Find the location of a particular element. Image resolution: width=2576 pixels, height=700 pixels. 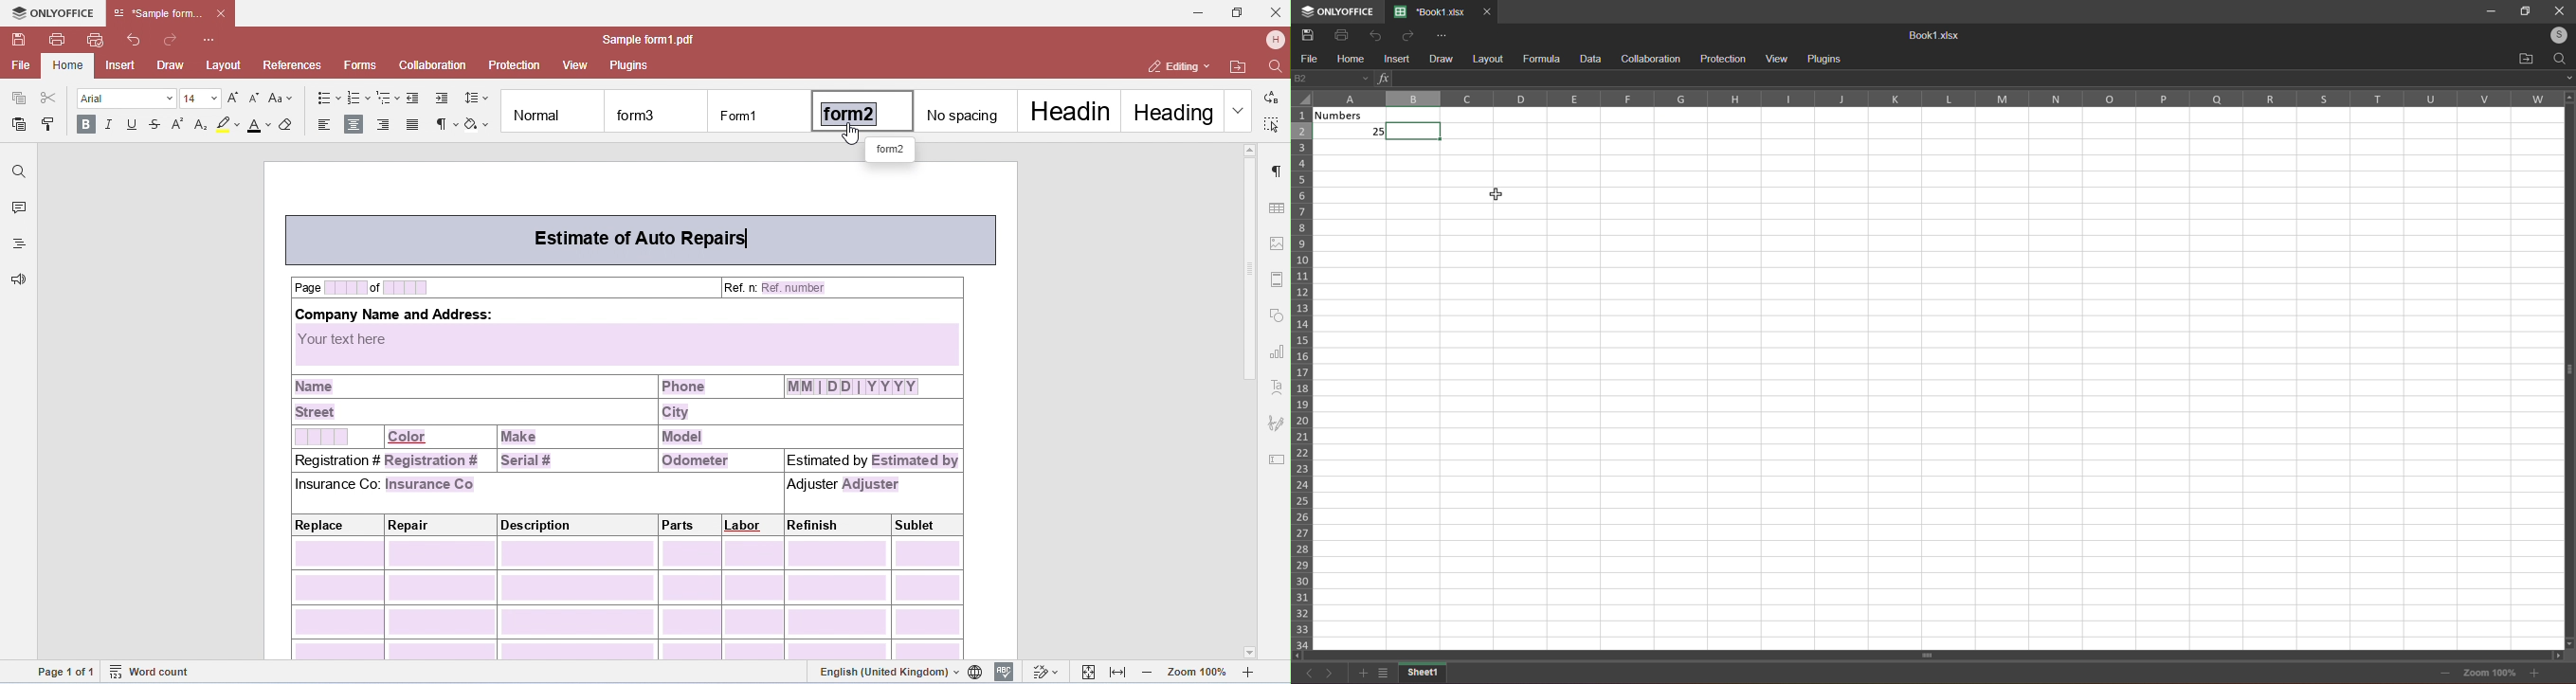

collaboration is located at coordinates (1650, 58).